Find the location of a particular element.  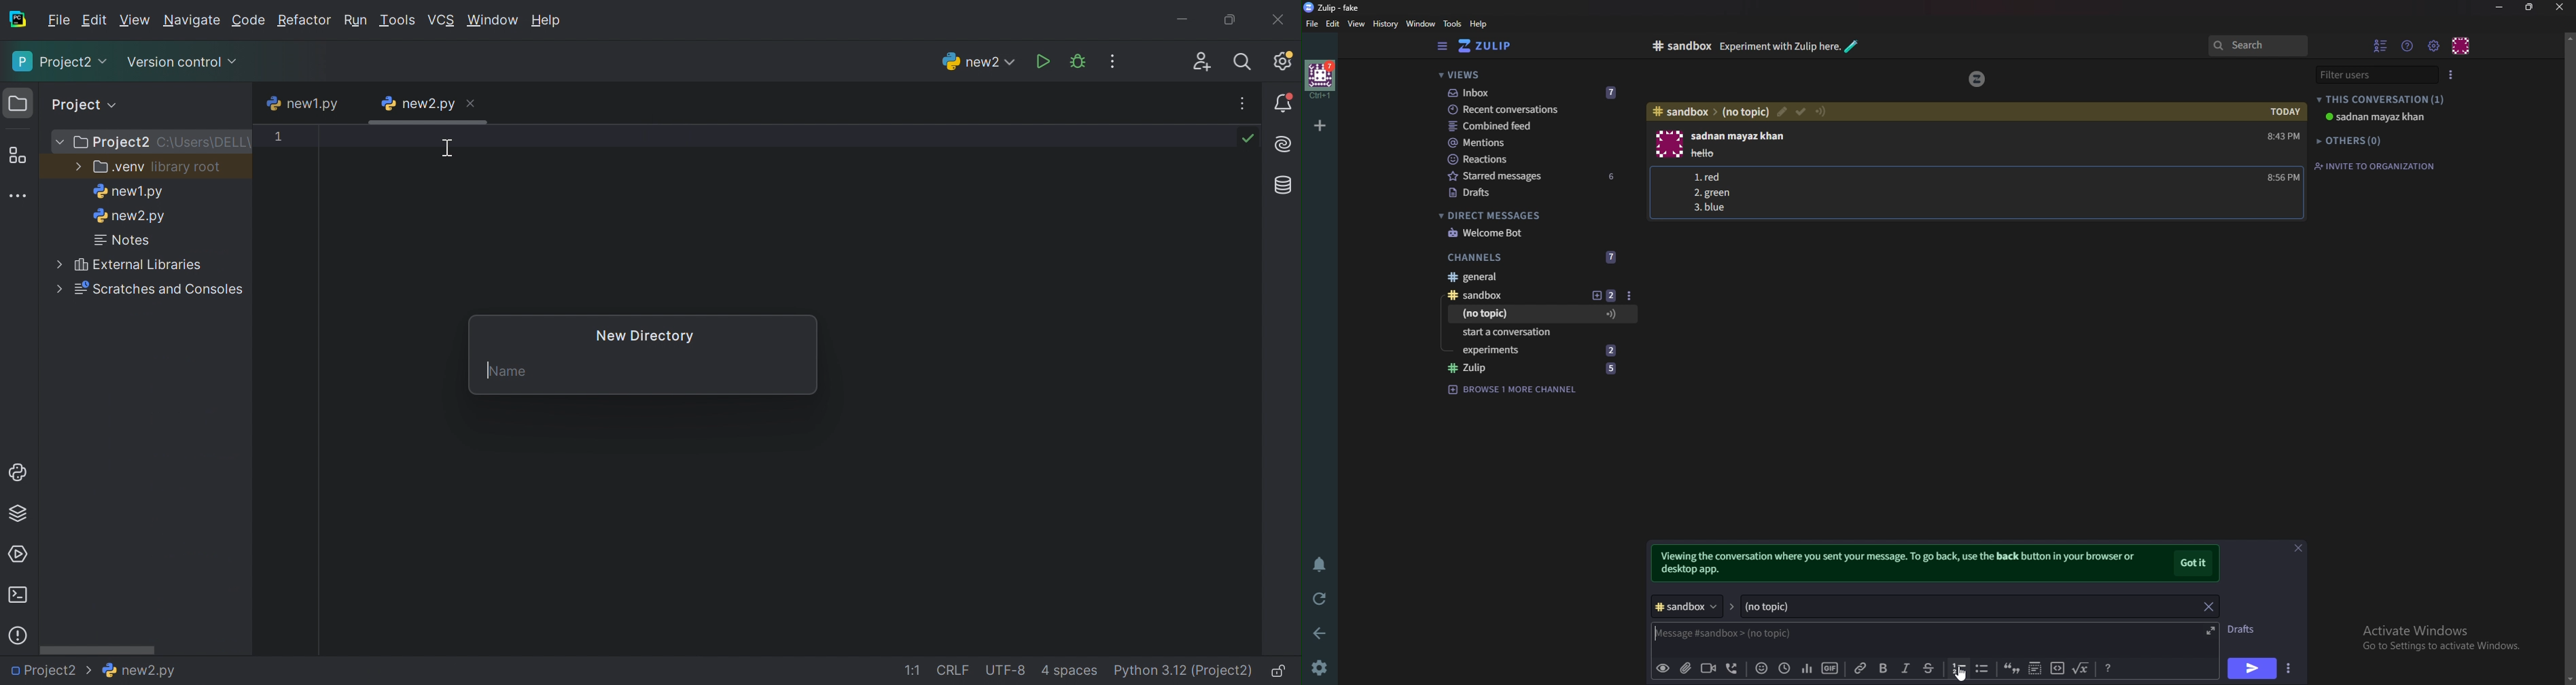

close message is located at coordinates (2298, 548).